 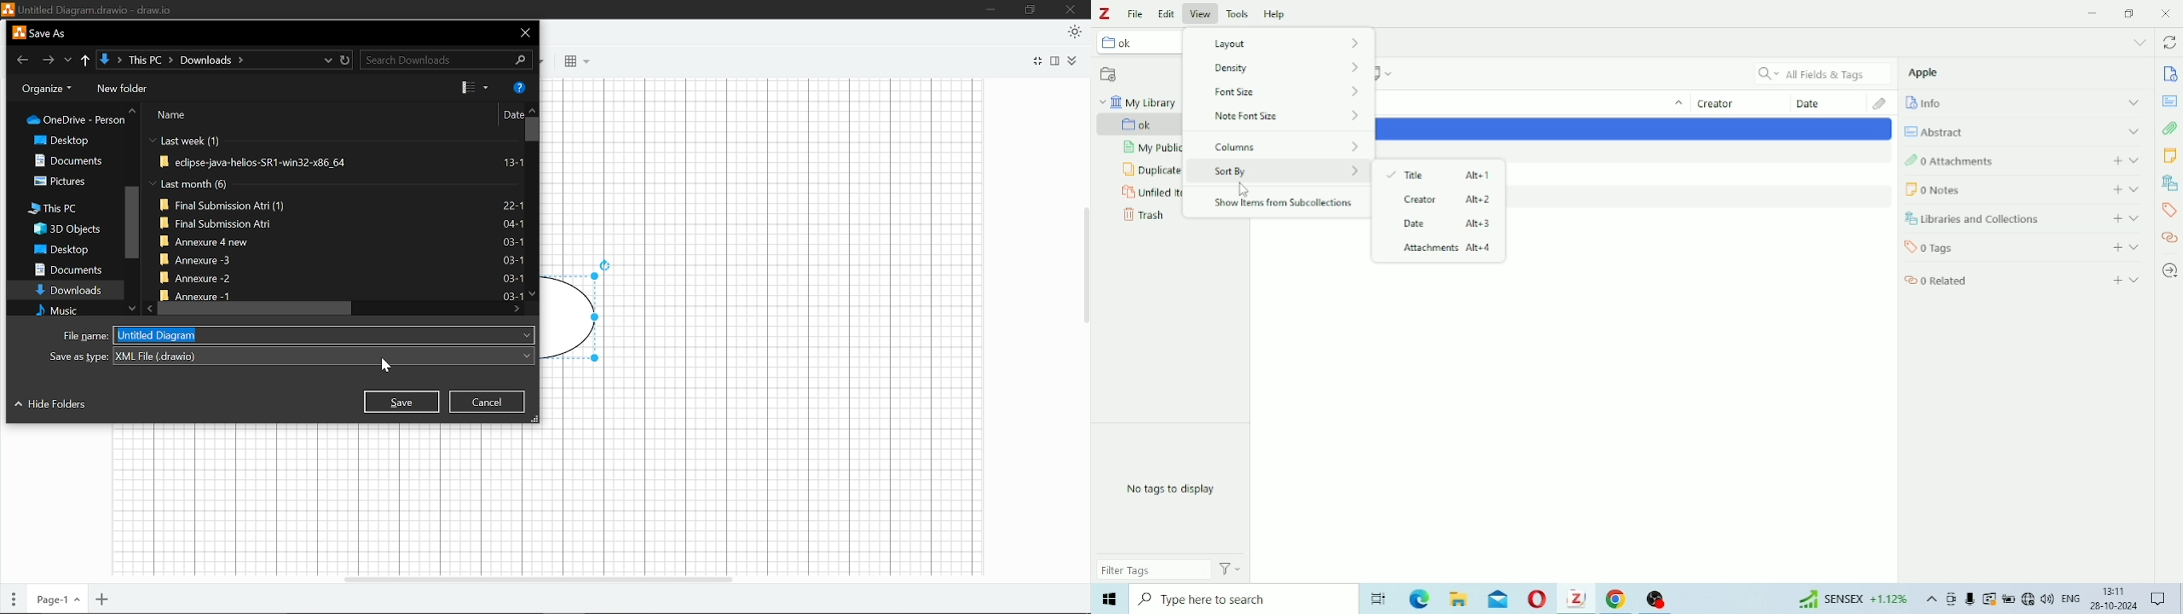 What do you see at coordinates (2160, 599) in the screenshot?
I see `Notifications` at bounding box center [2160, 599].